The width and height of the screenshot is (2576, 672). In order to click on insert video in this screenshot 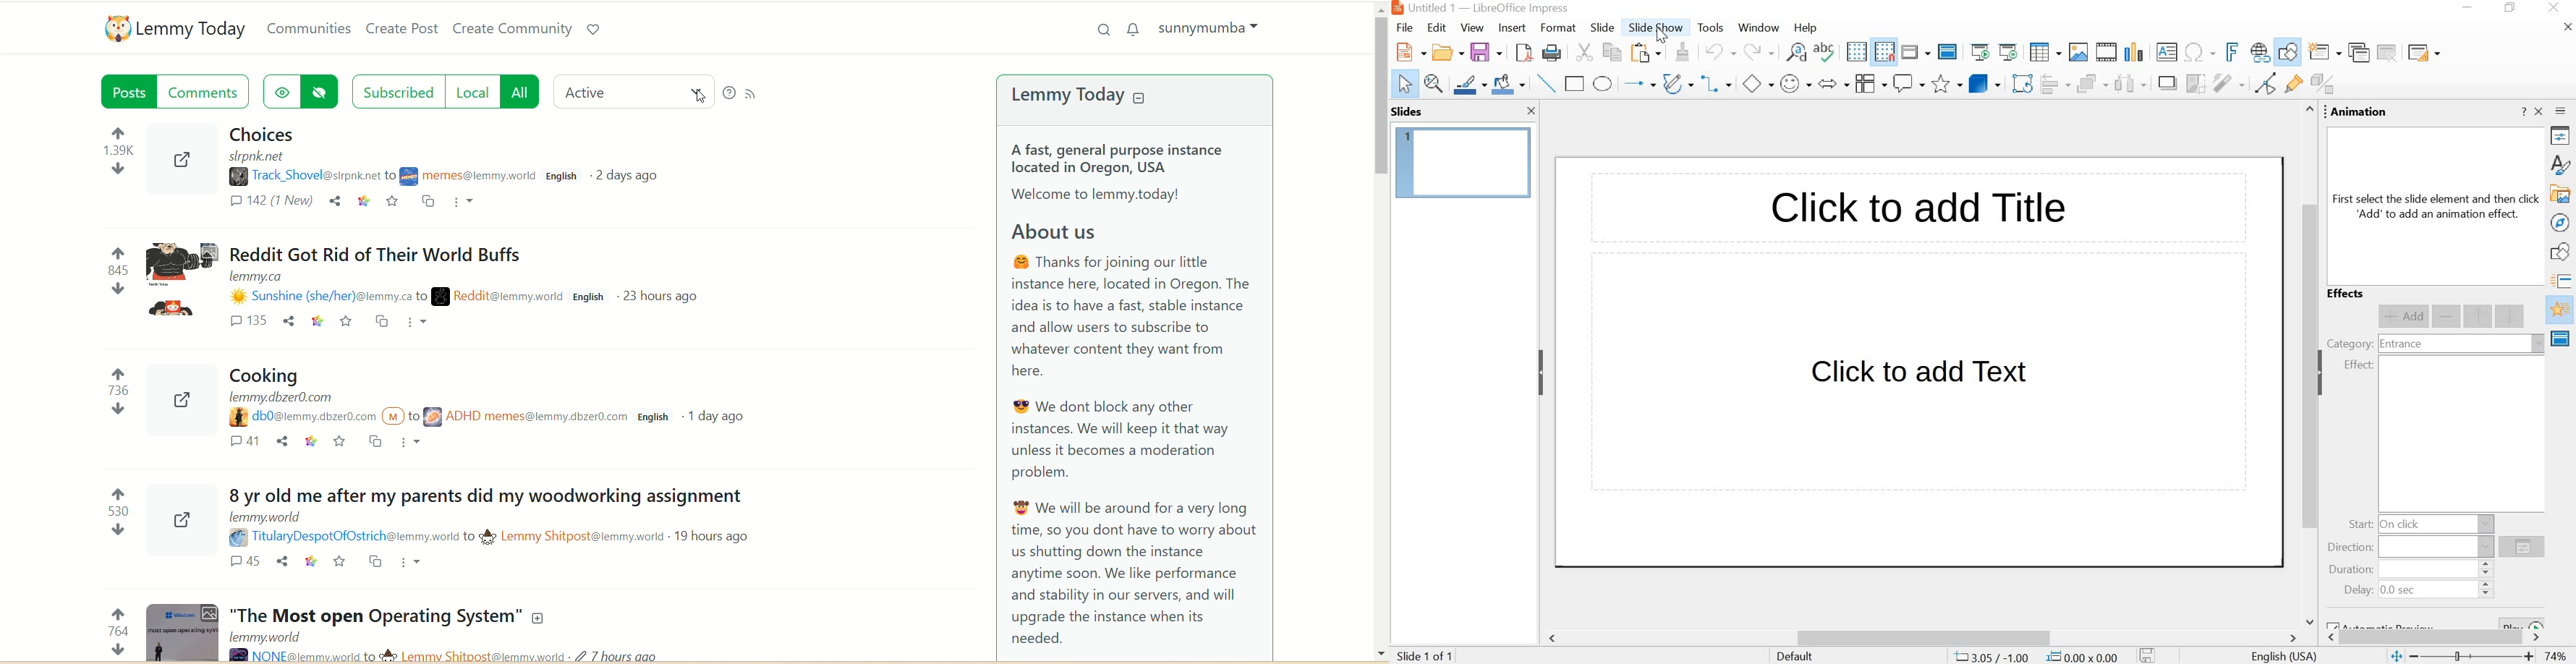, I will do `click(2107, 52)`.